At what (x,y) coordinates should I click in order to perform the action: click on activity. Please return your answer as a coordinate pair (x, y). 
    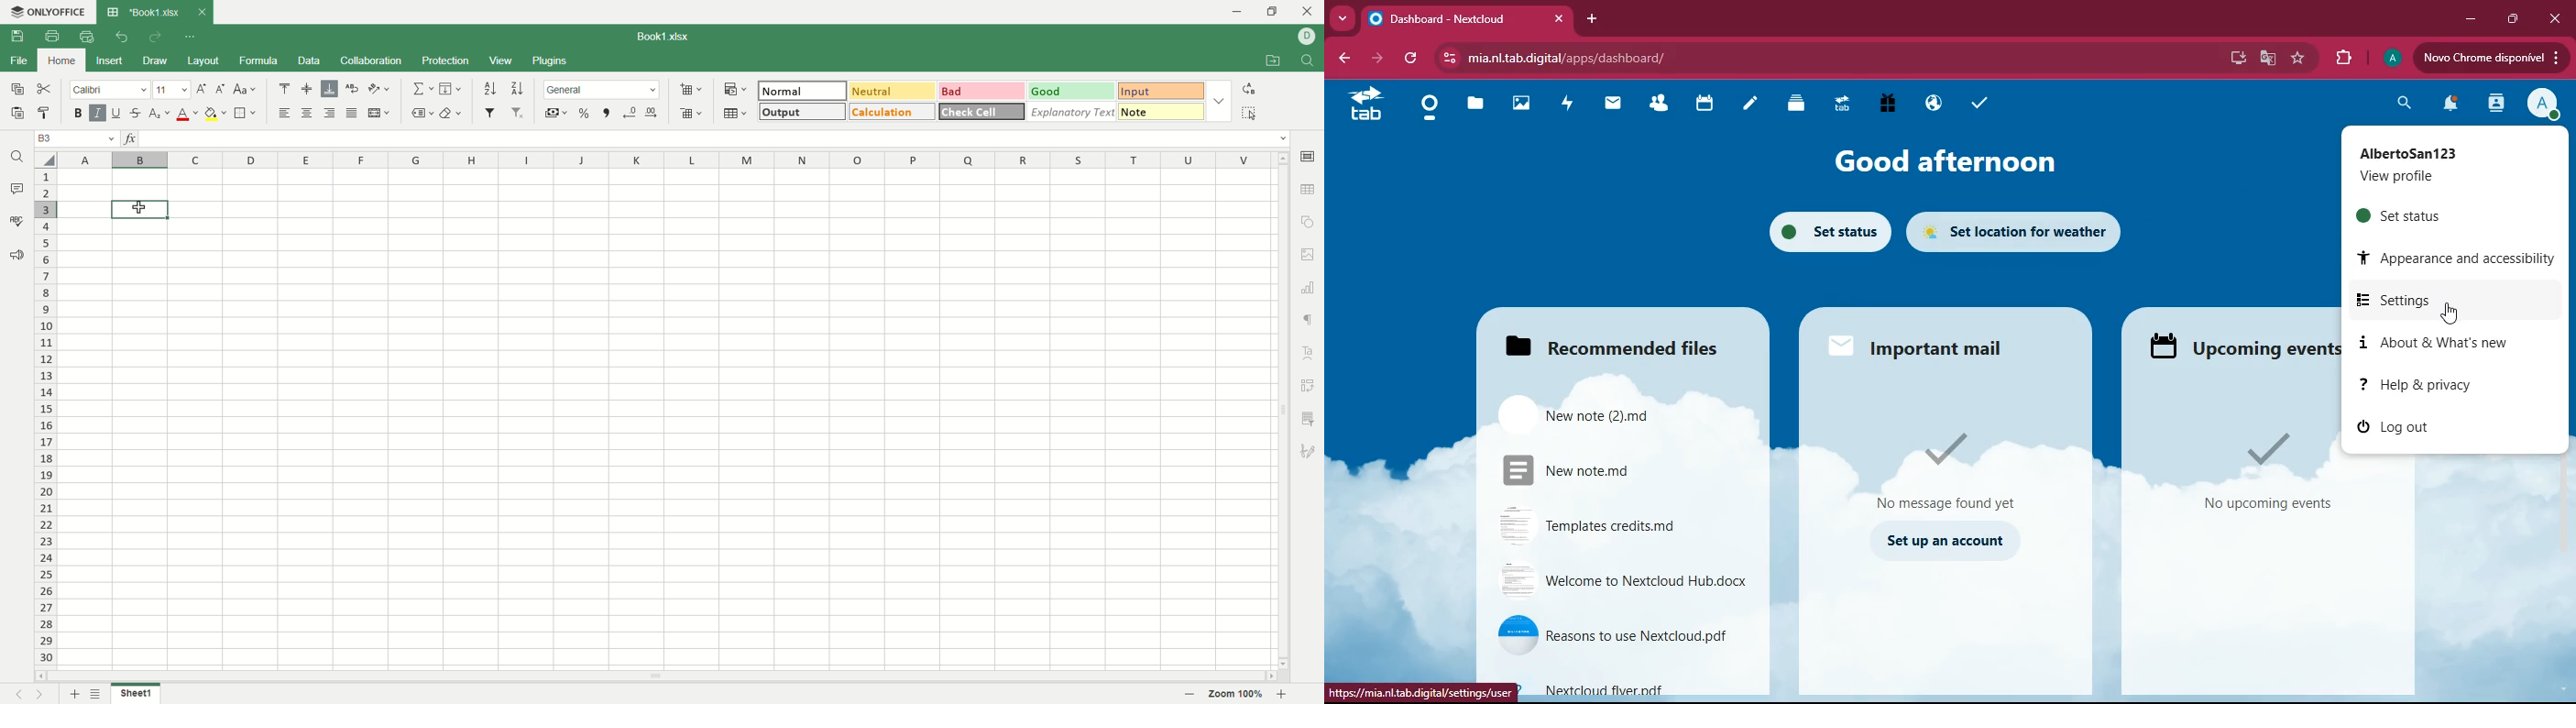
    Looking at the image, I should click on (1565, 105).